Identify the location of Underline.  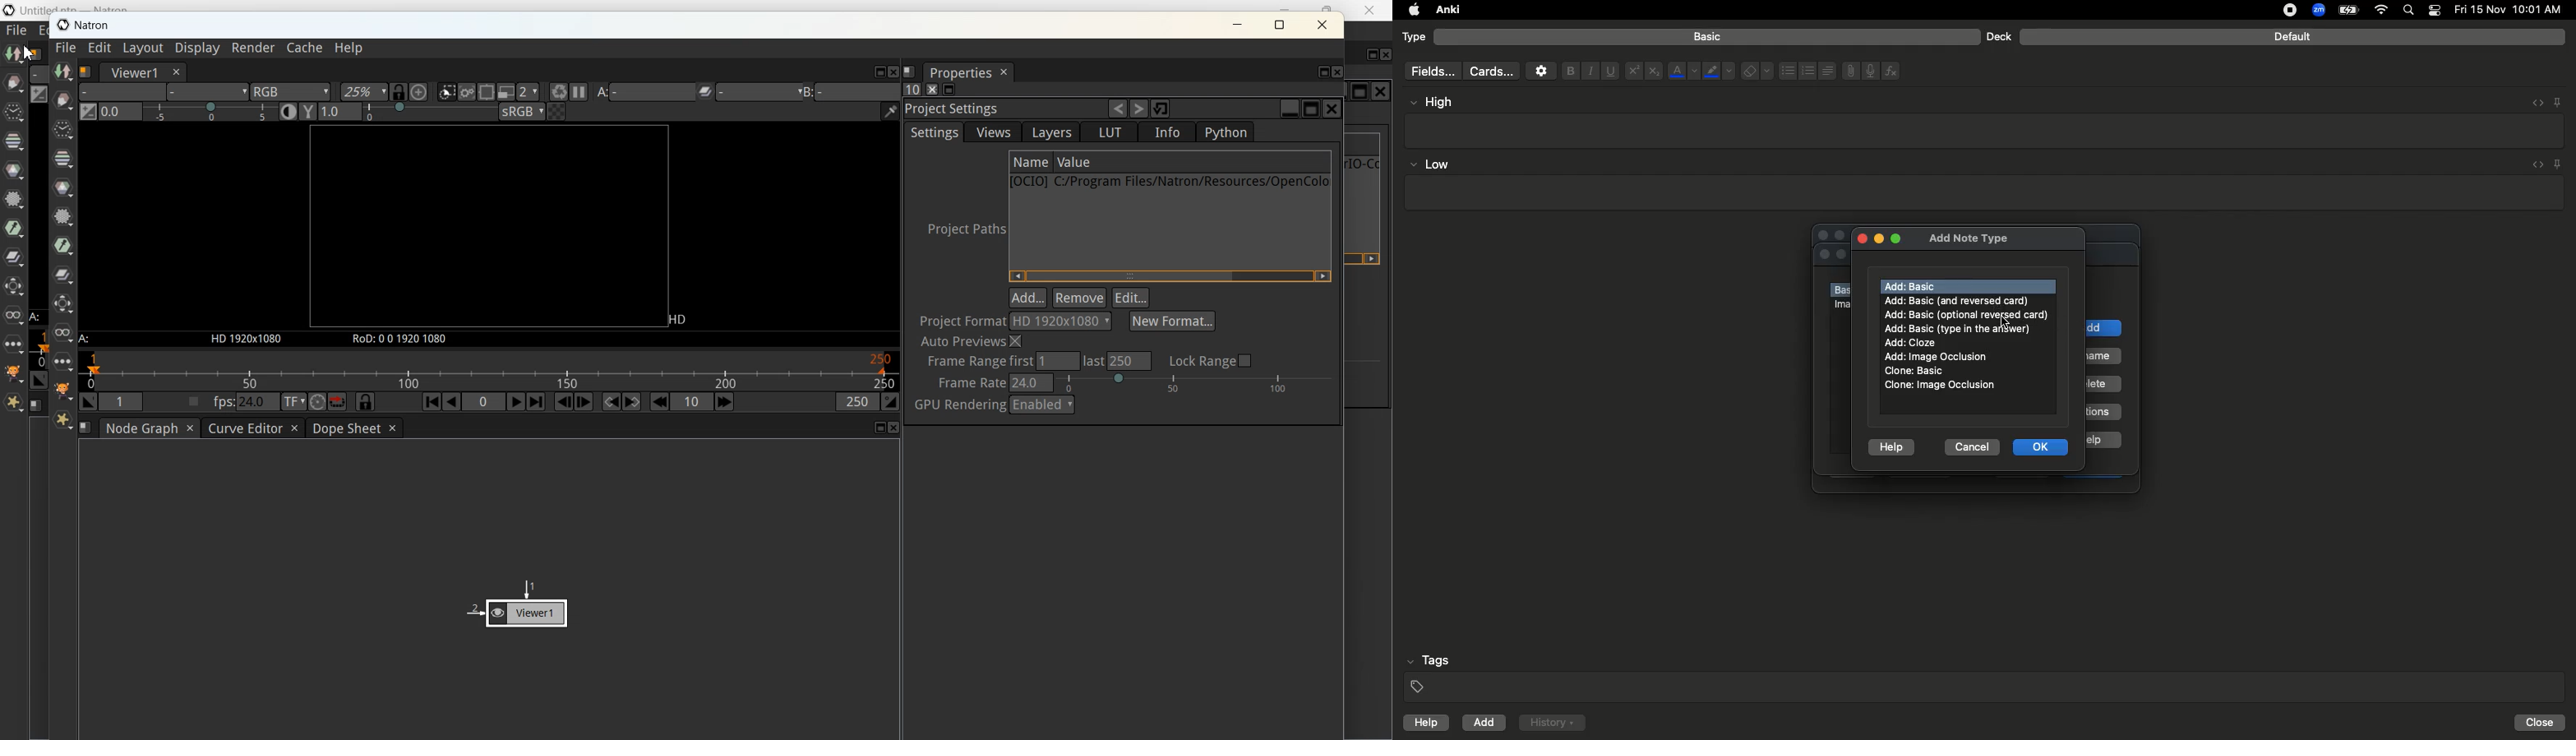
(1609, 72).